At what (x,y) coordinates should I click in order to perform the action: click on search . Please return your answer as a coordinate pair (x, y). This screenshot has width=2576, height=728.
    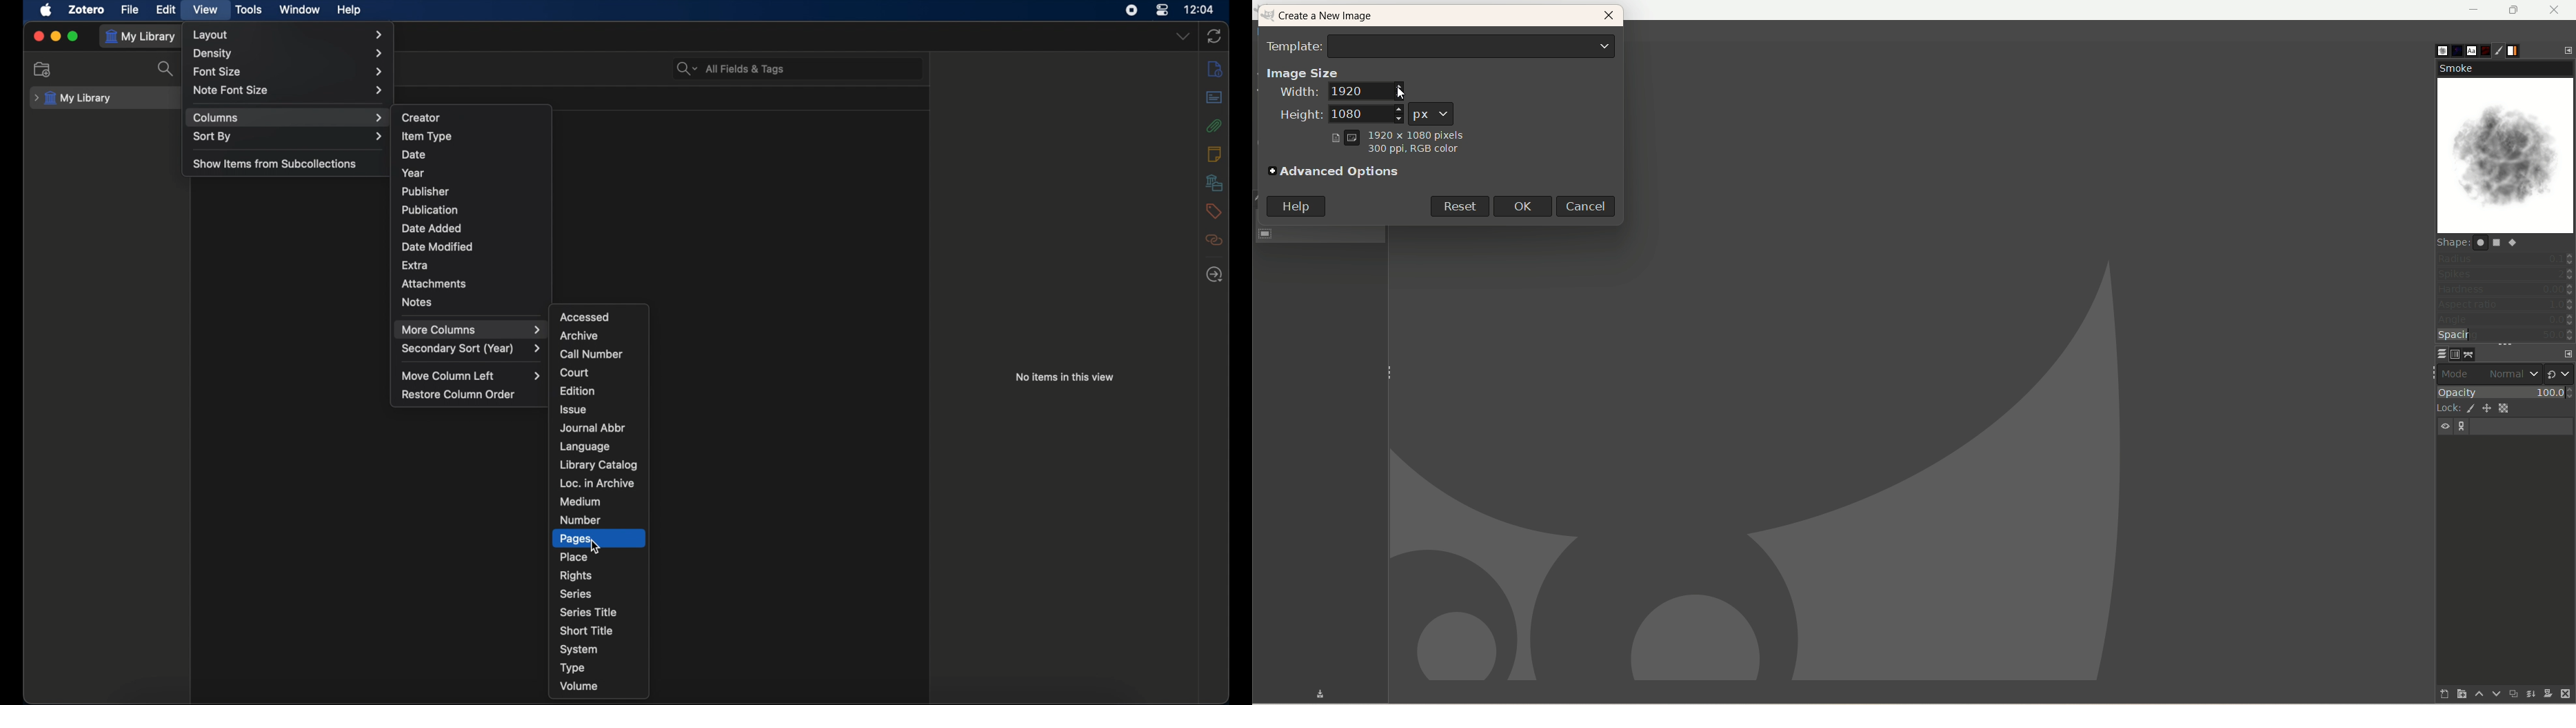
    Looking at the image, I should click on (168, 69).